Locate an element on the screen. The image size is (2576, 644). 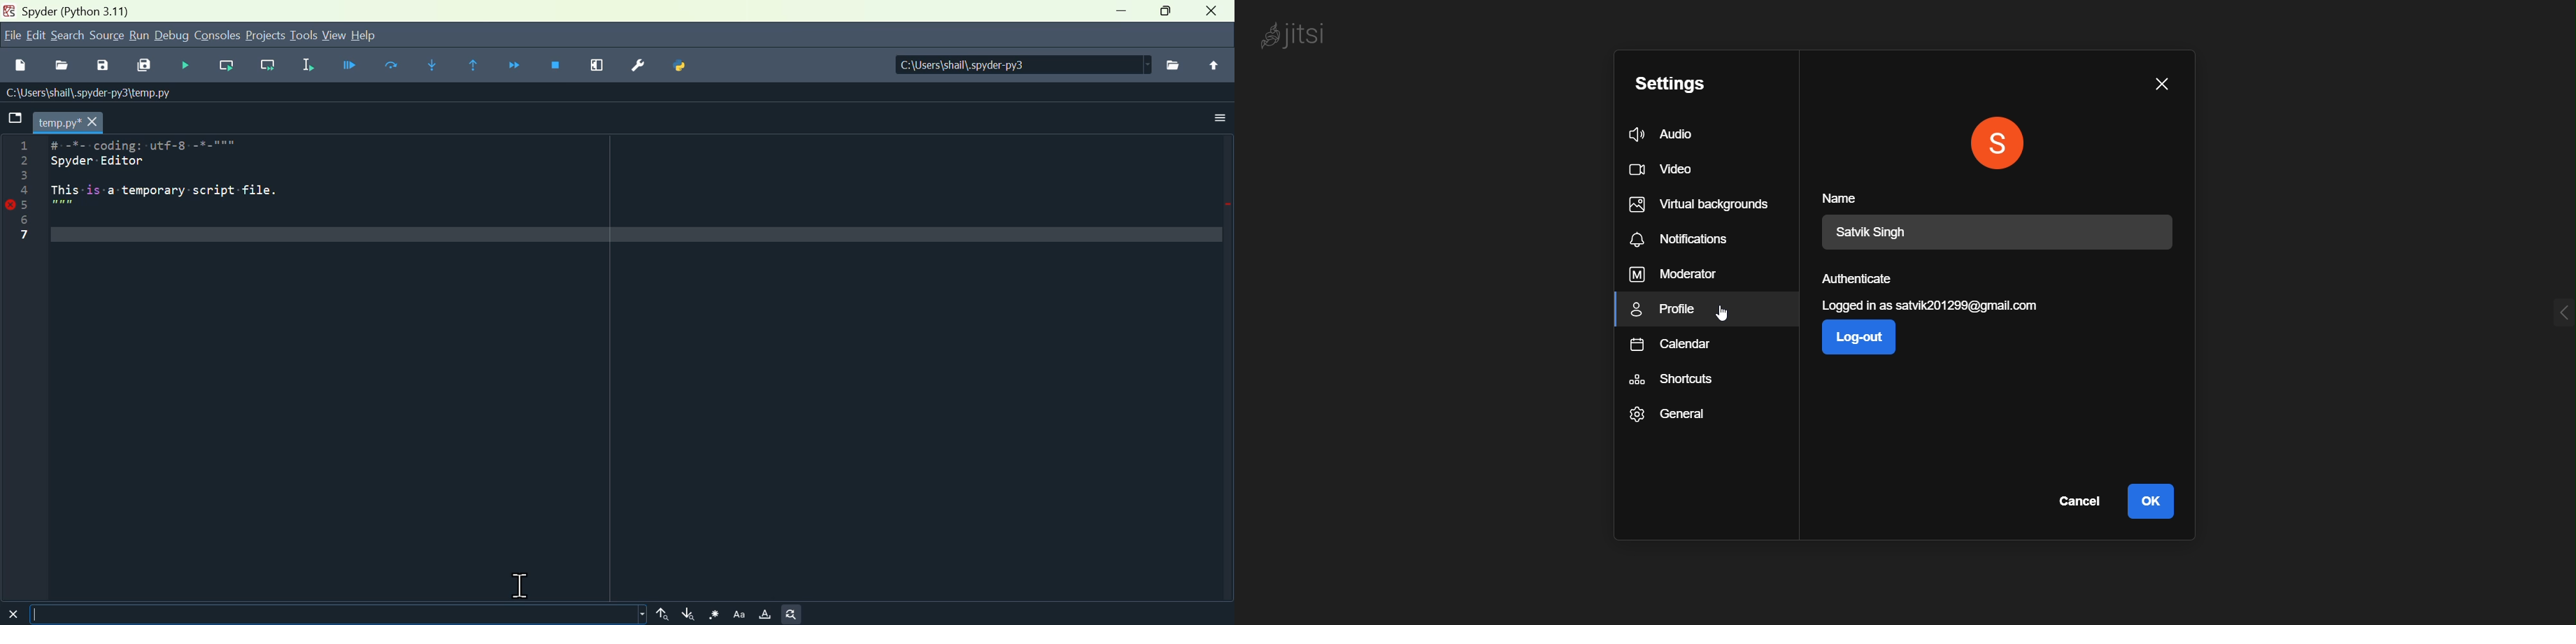
Find text is located at coordinates (342, 614).